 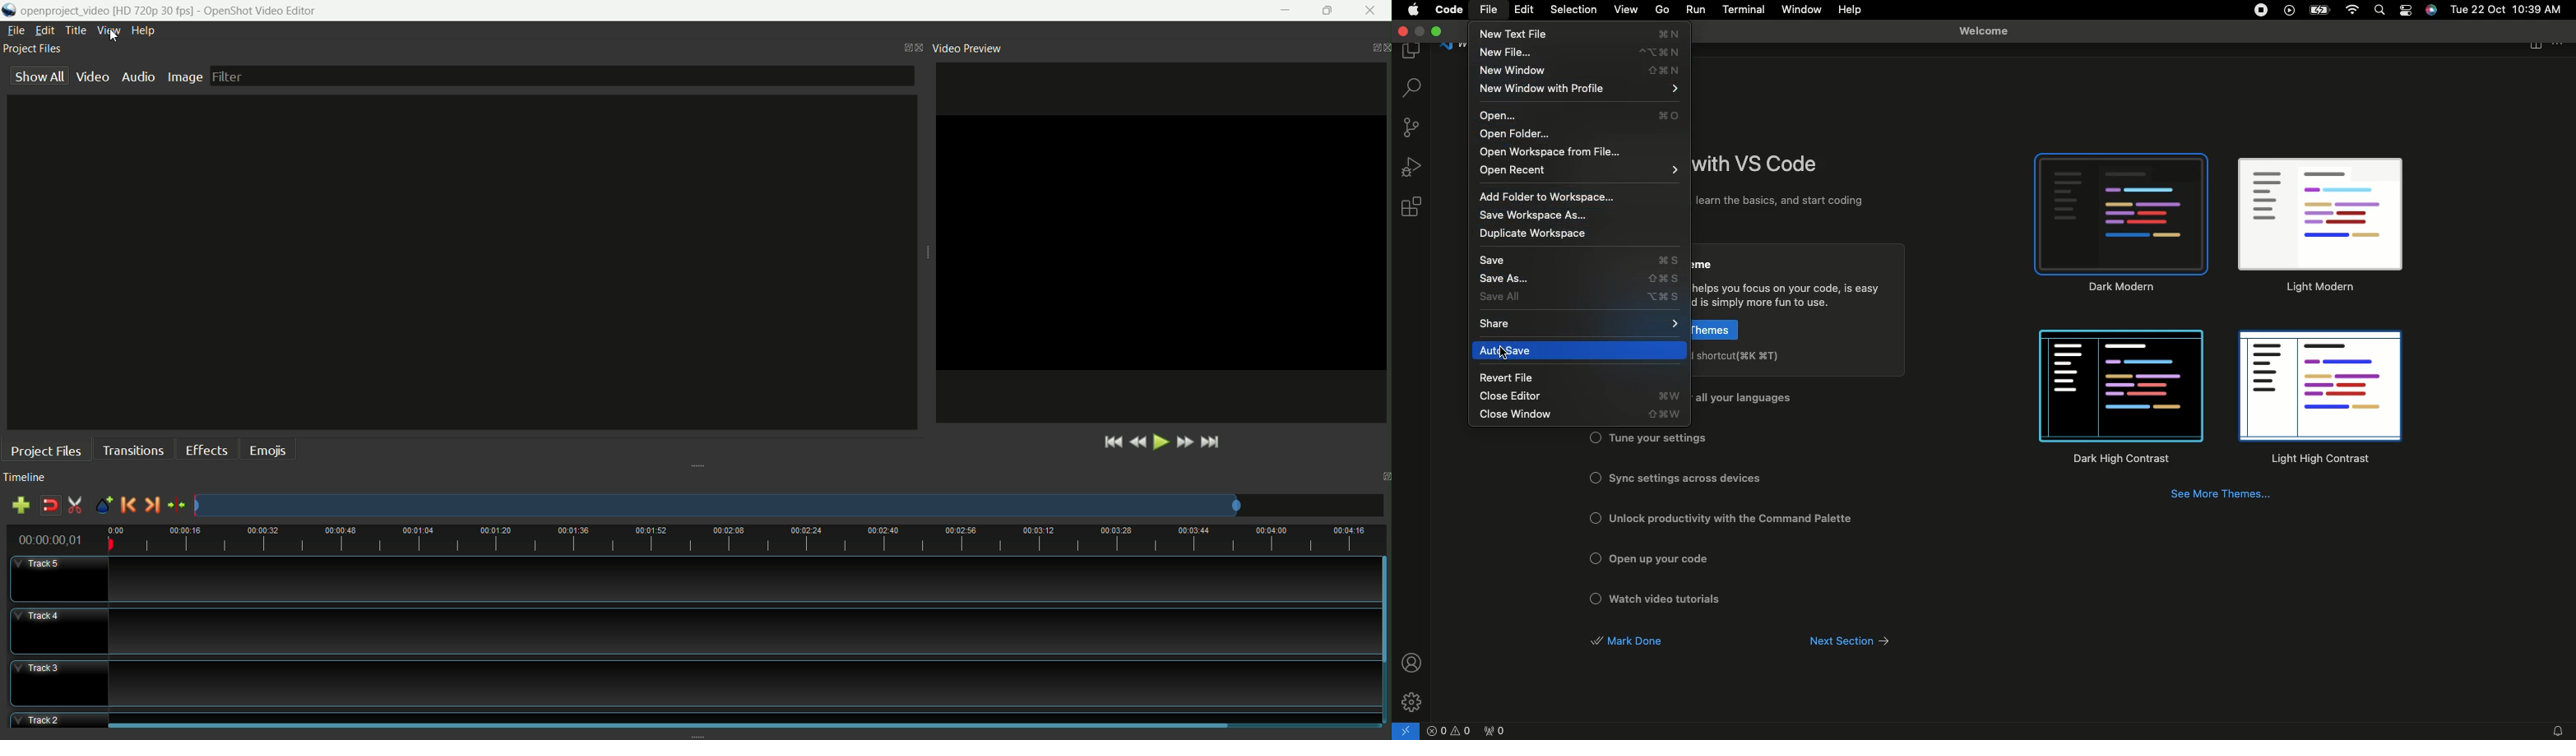 I want to click on Search, so click(x=2379, y=11).